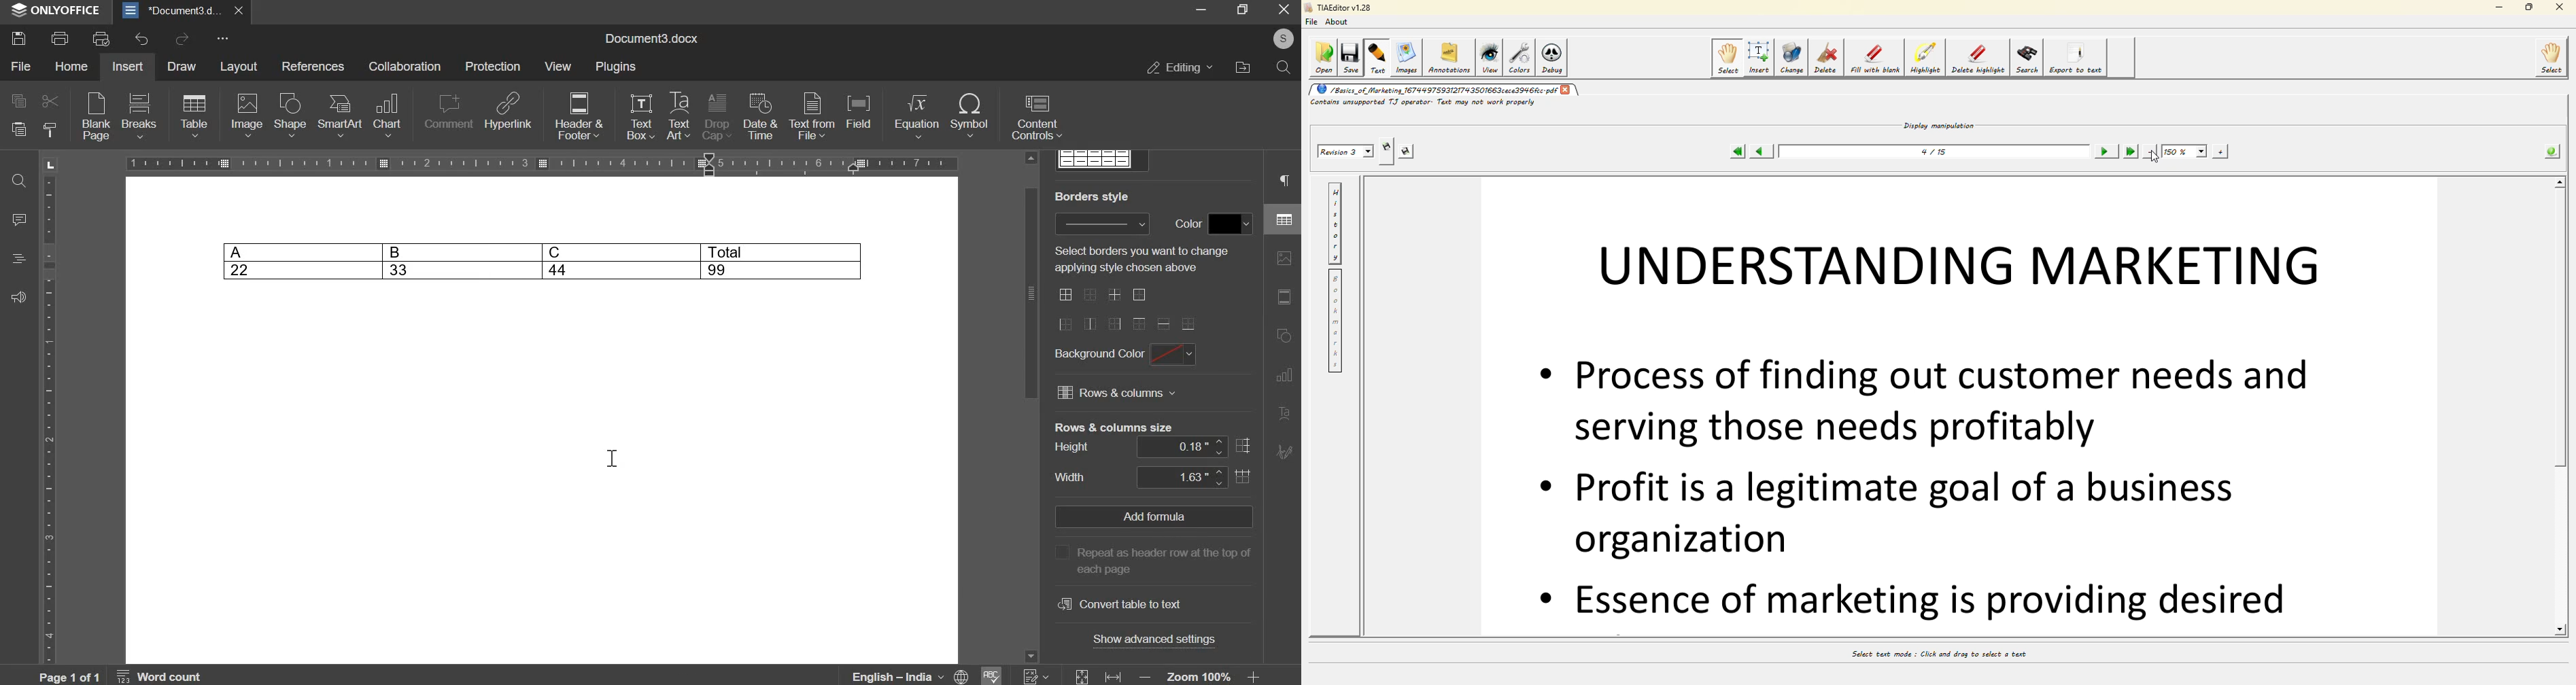 The image size is (2576, 700). I want to click on border color, so click(1230, 224).